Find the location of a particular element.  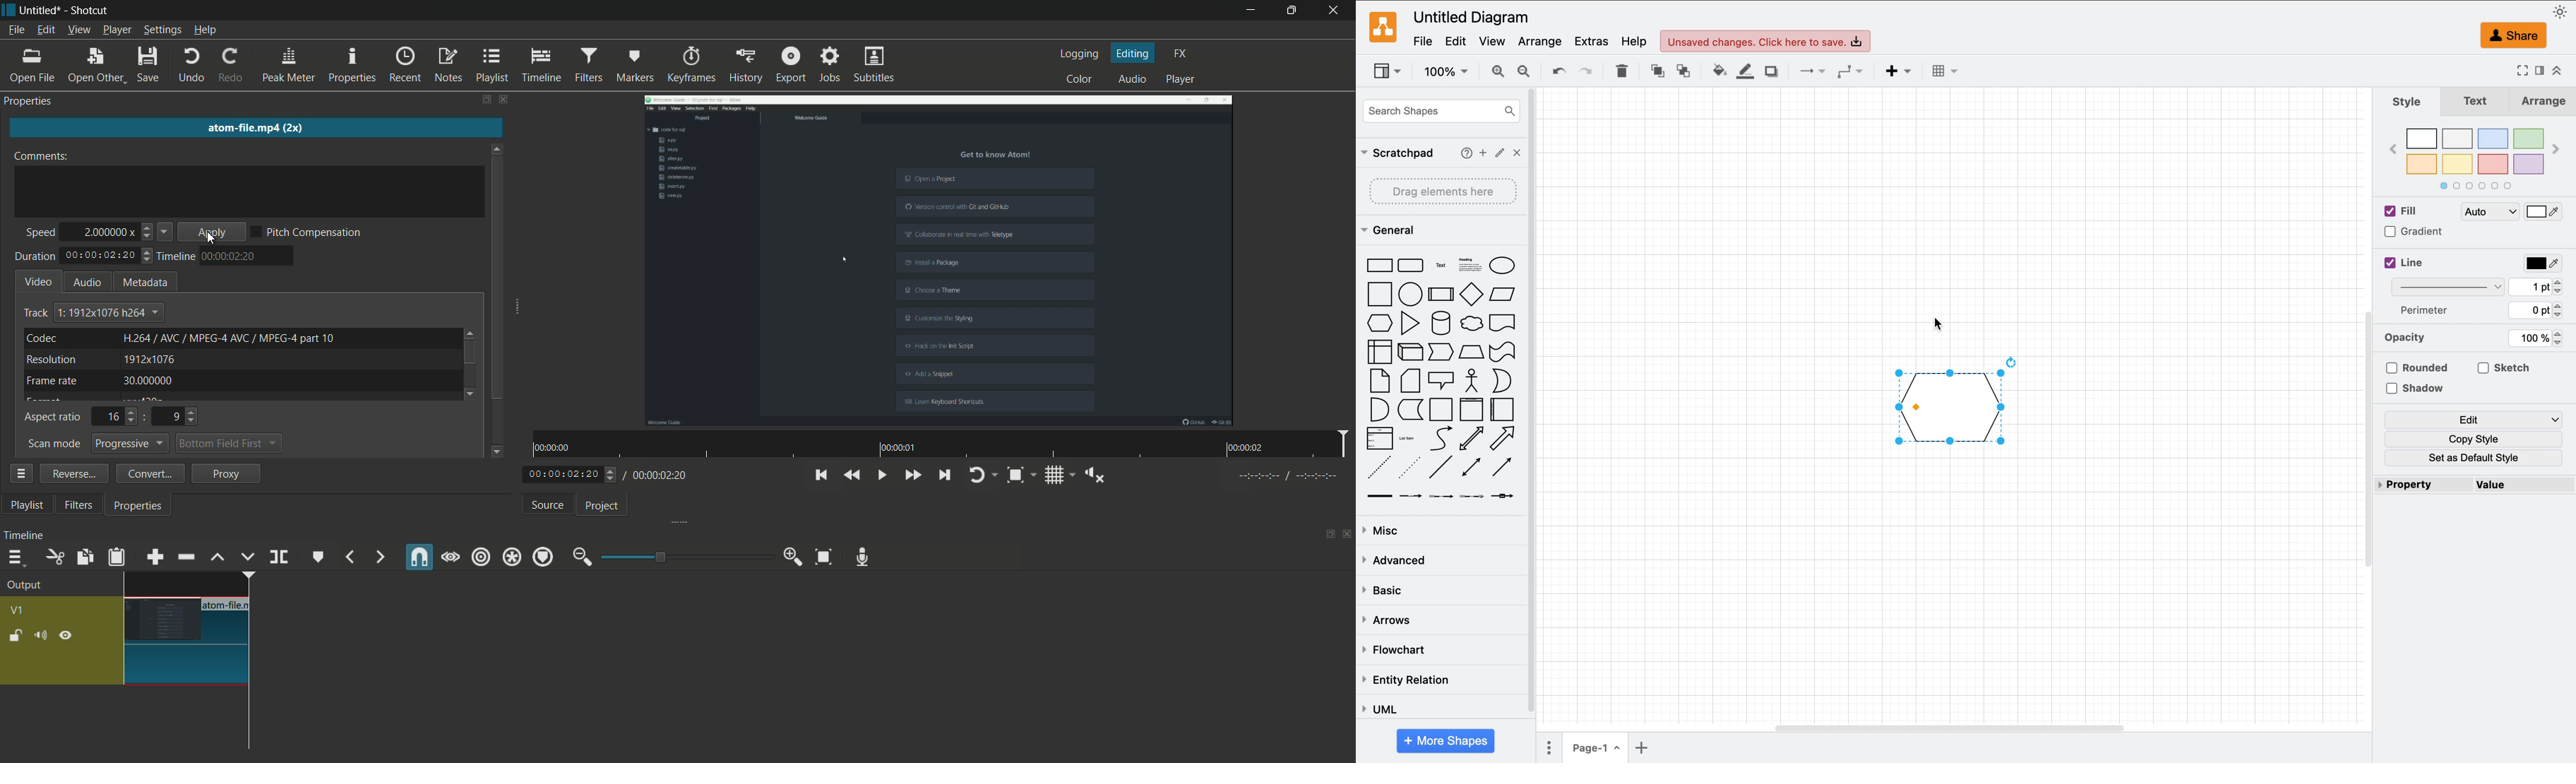

Color Pallate is located at coordinates (2477, 148).